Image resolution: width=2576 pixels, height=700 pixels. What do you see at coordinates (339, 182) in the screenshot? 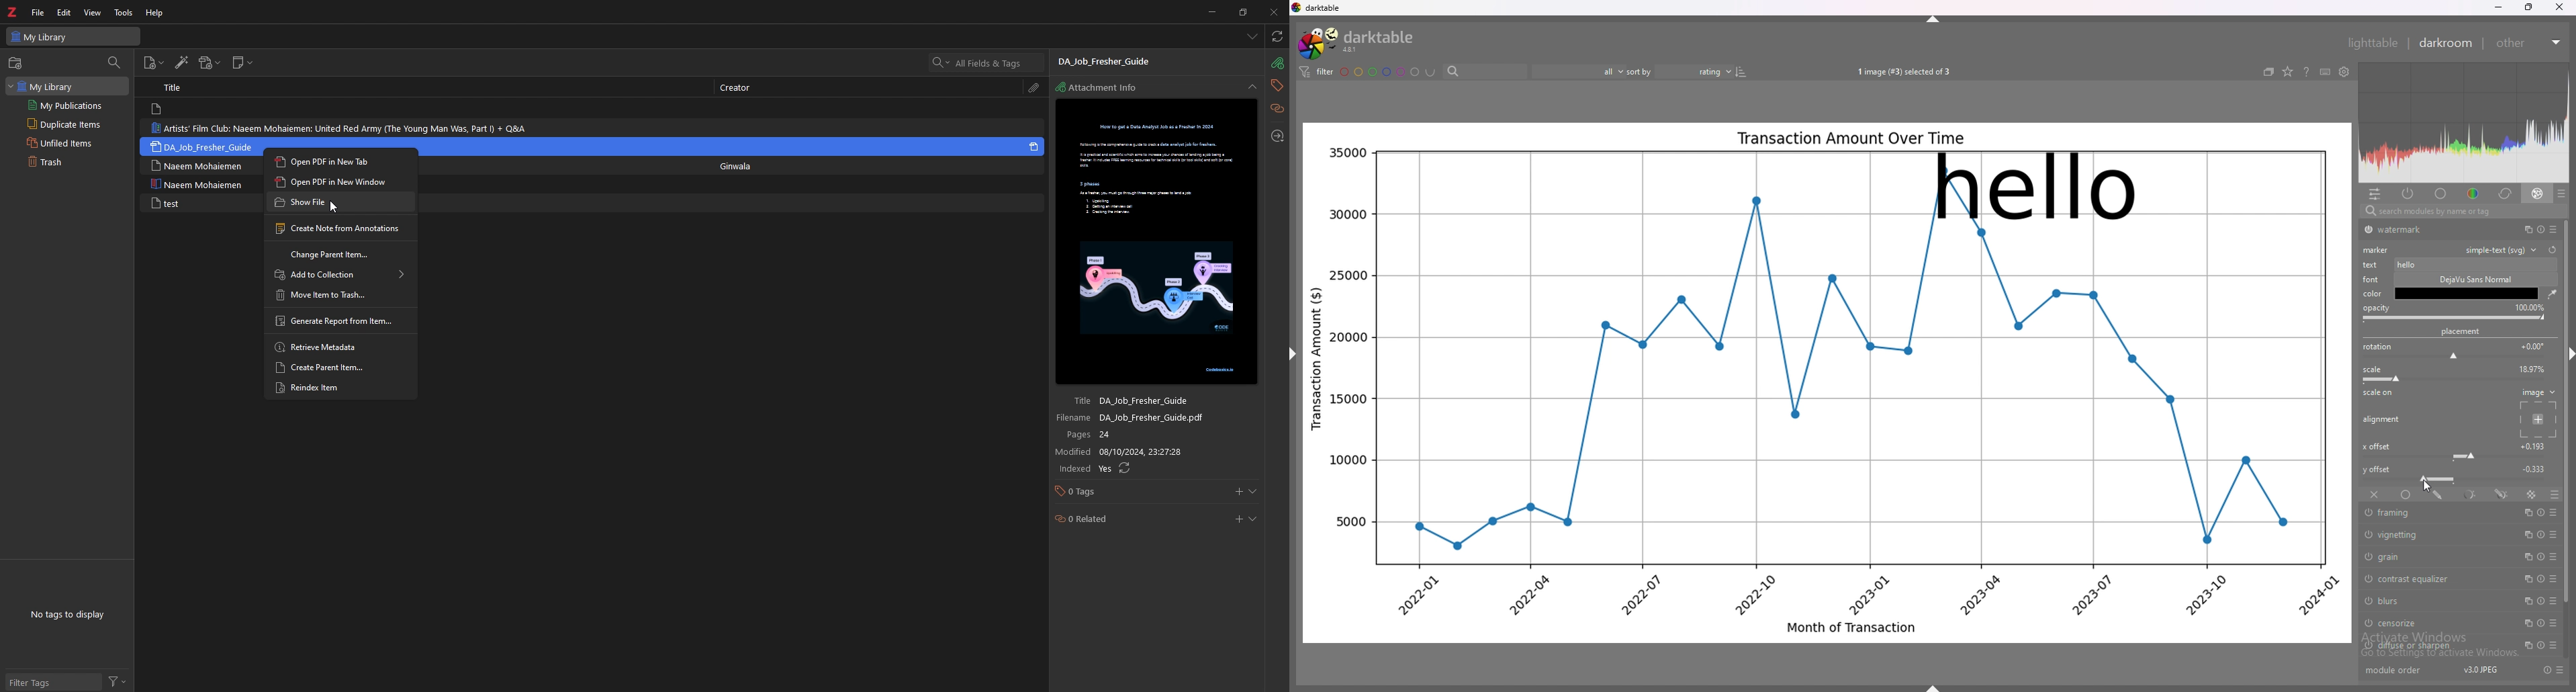
I see `open pdf in new window` at bounding box center [339, 182].